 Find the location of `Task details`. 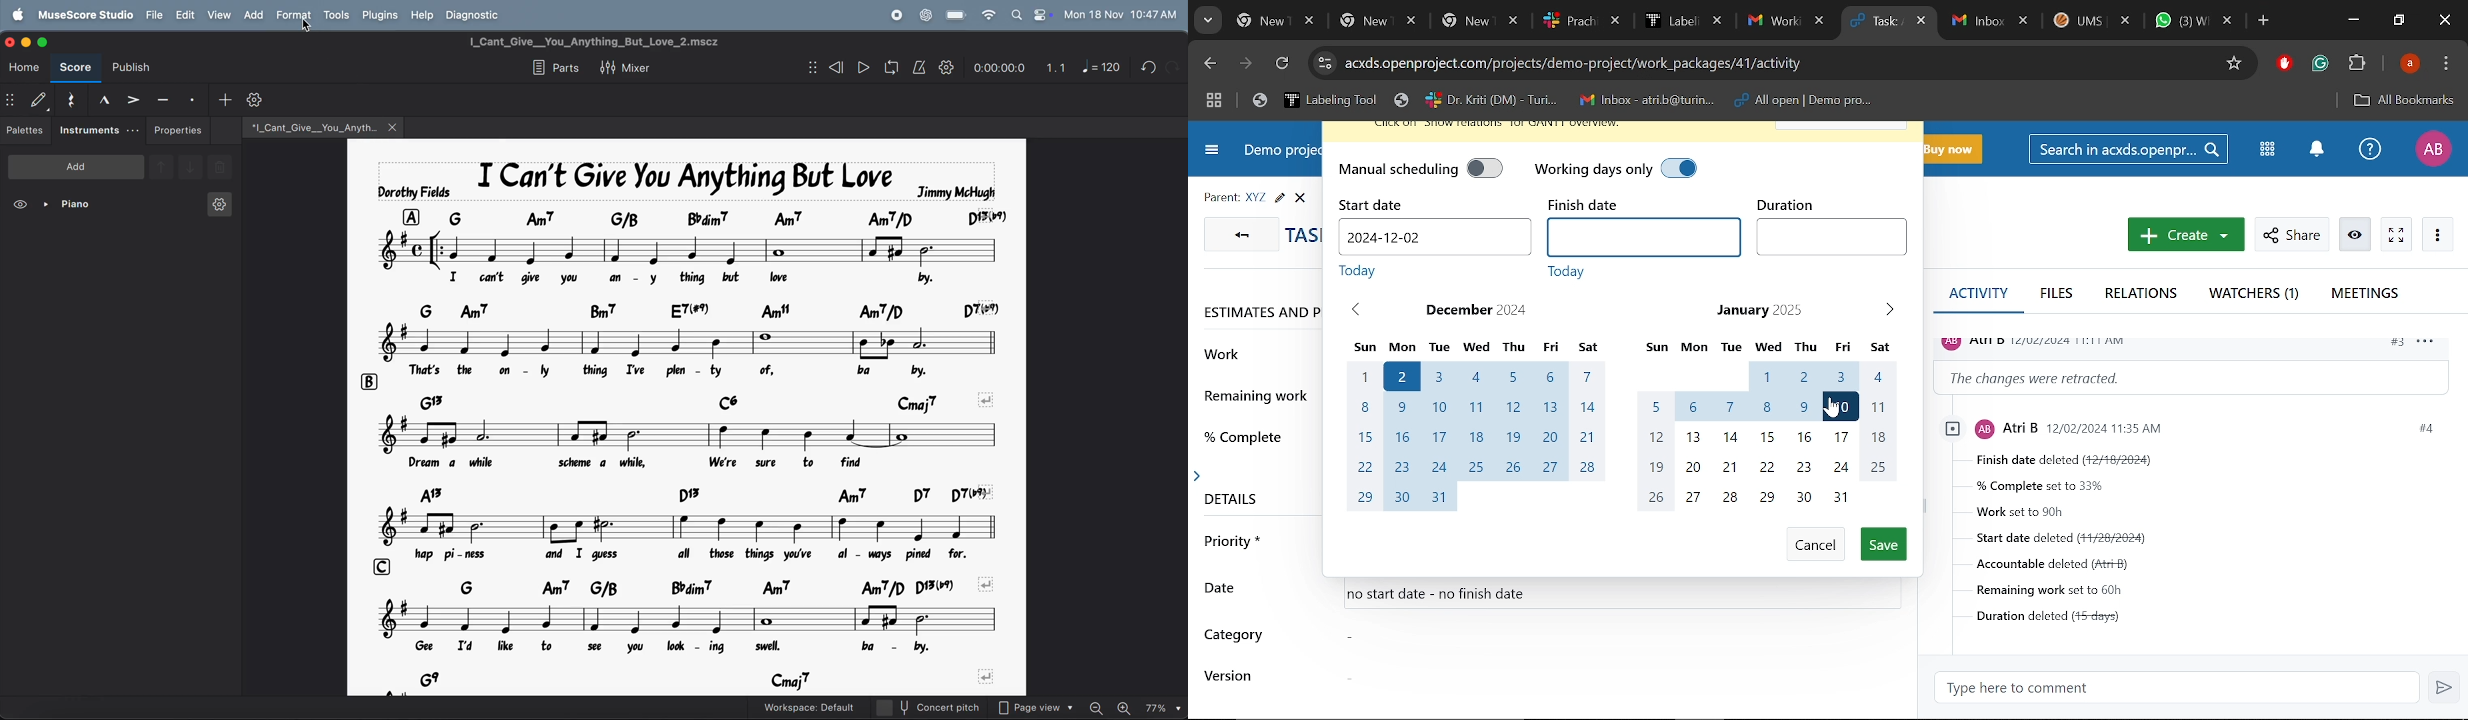

Task details is located at coordinates (2214, 548).